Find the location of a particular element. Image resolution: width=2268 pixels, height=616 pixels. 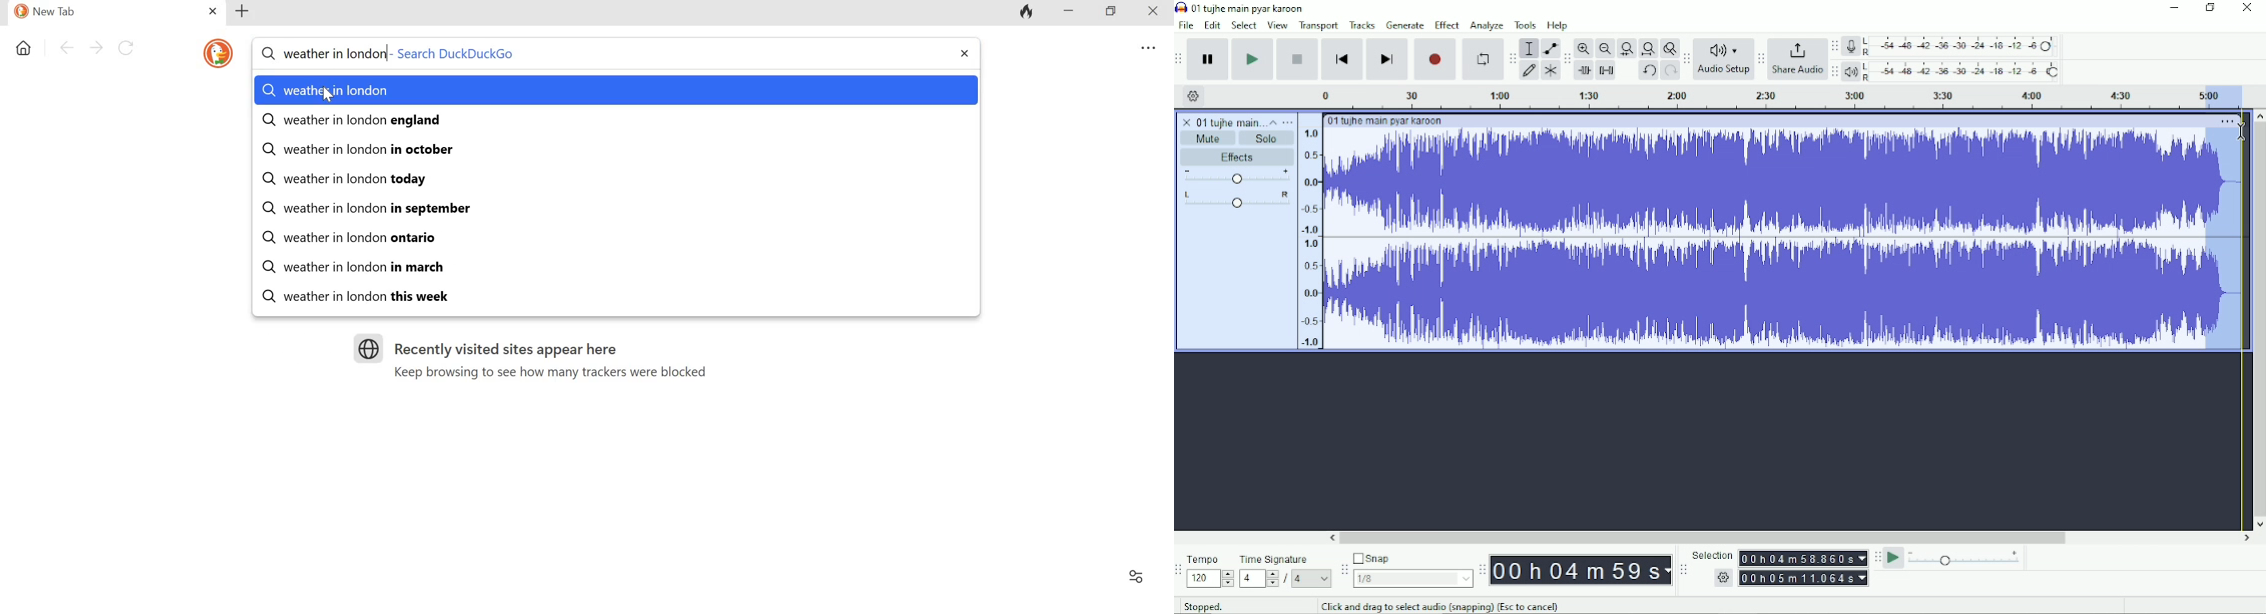

Audacity time toolbar is located at coordinates (1483, 570).